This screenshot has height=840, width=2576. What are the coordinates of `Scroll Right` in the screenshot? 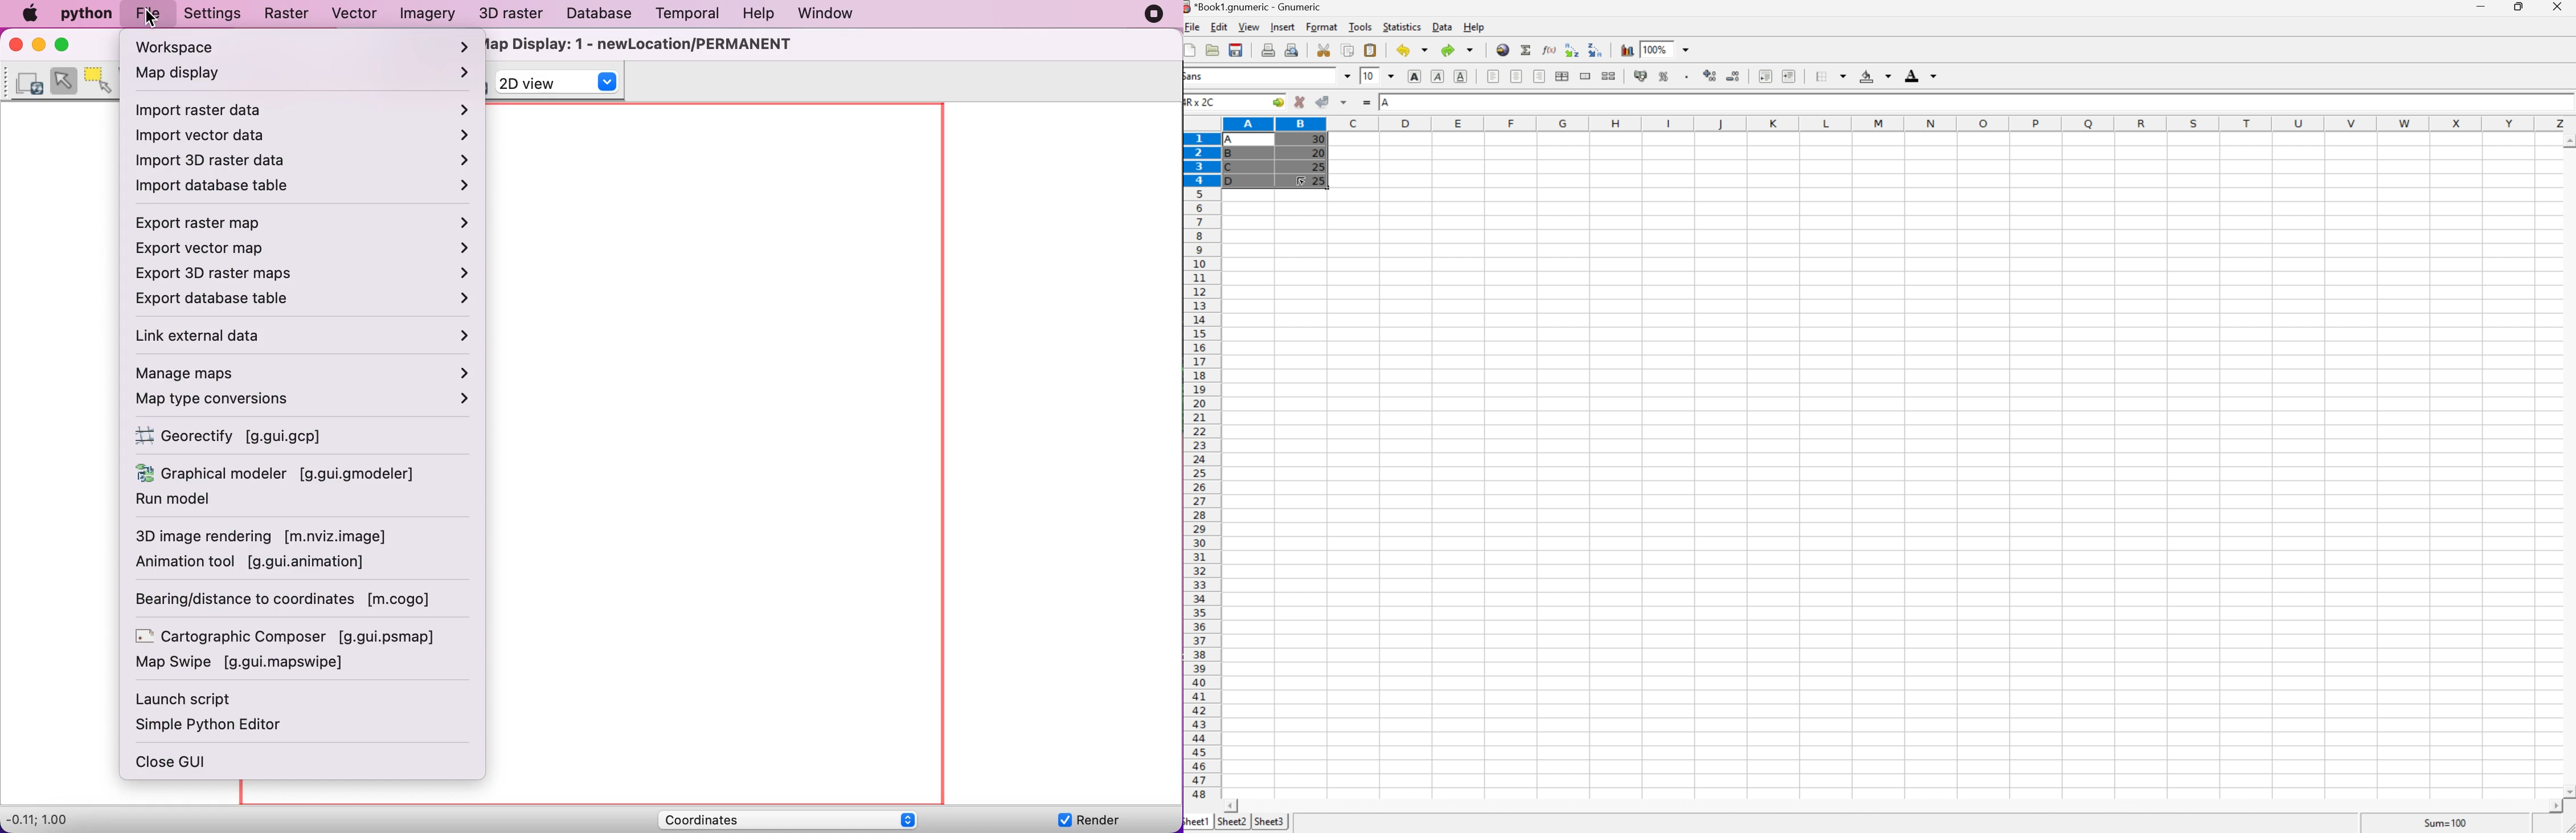 It's located at (2551, 806).